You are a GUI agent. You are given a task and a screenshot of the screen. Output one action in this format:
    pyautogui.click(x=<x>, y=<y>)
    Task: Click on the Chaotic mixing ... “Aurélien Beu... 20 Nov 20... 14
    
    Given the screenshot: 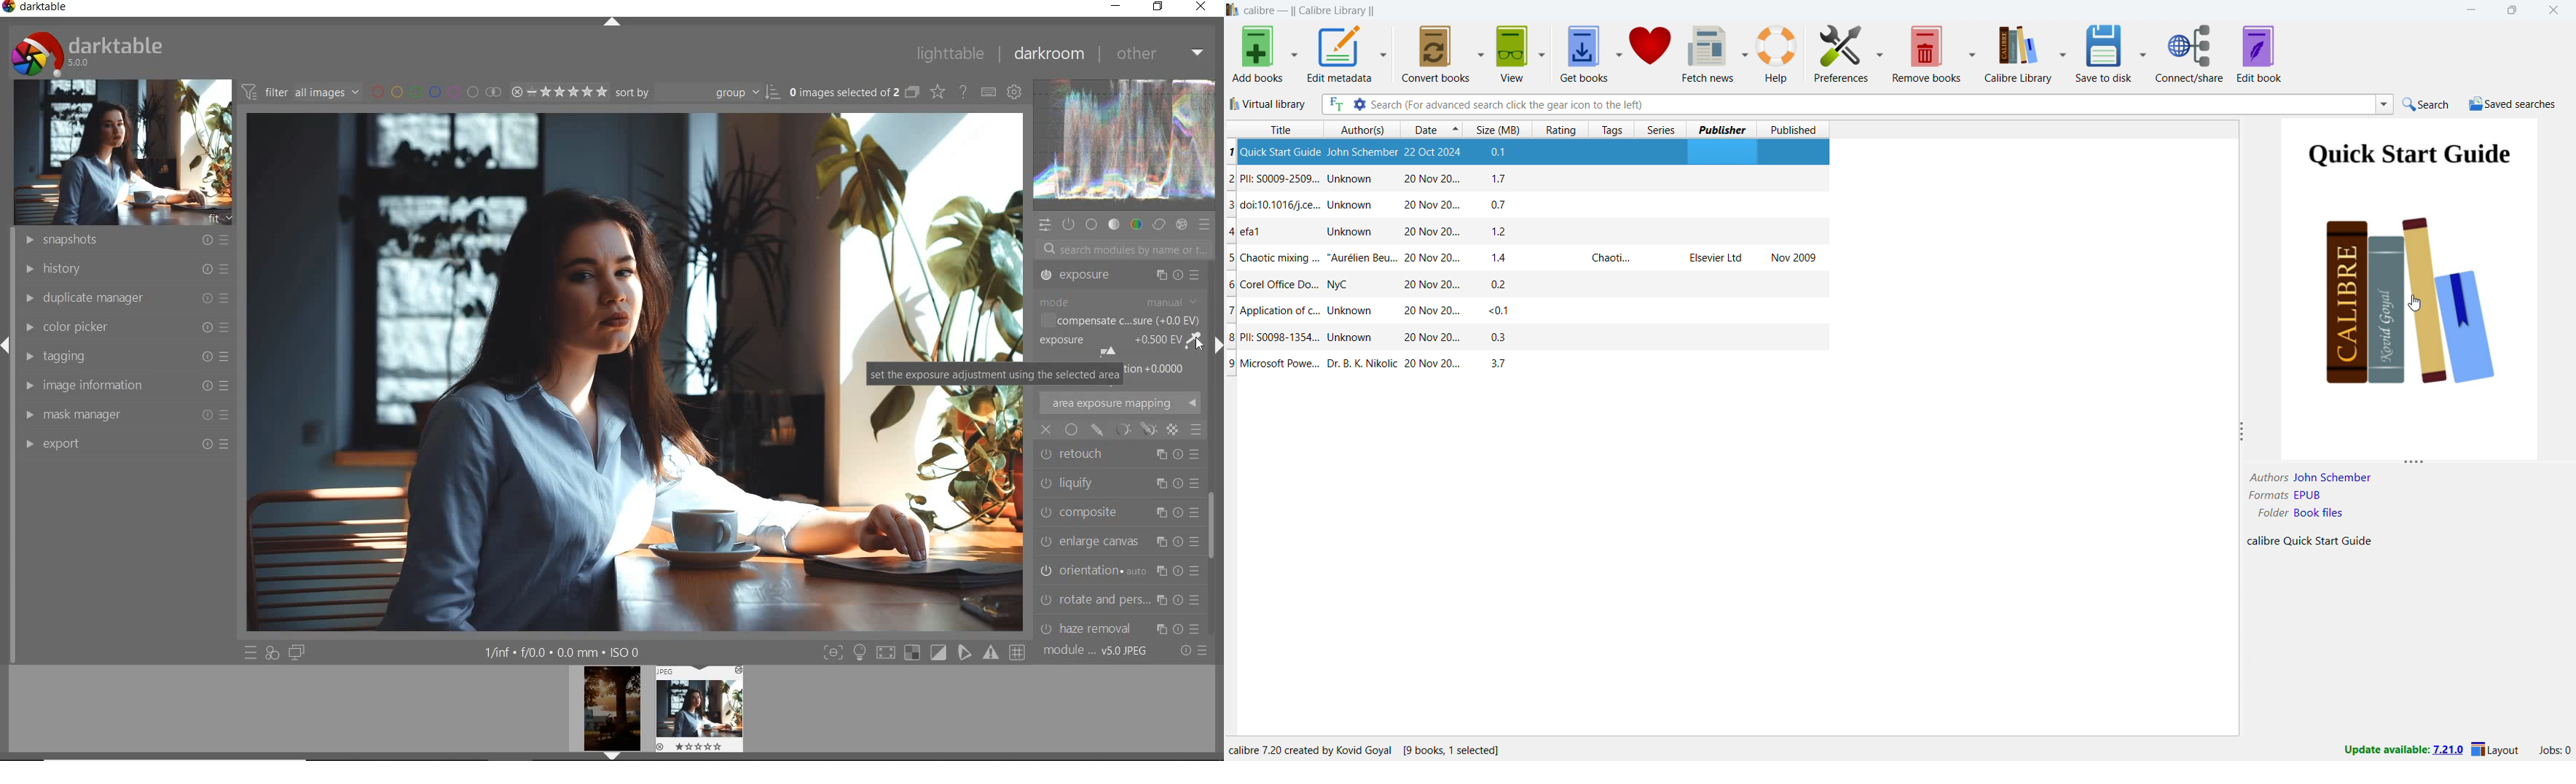 What is the action you would take?
    pyautogui.click(x=1312, y=260)
    